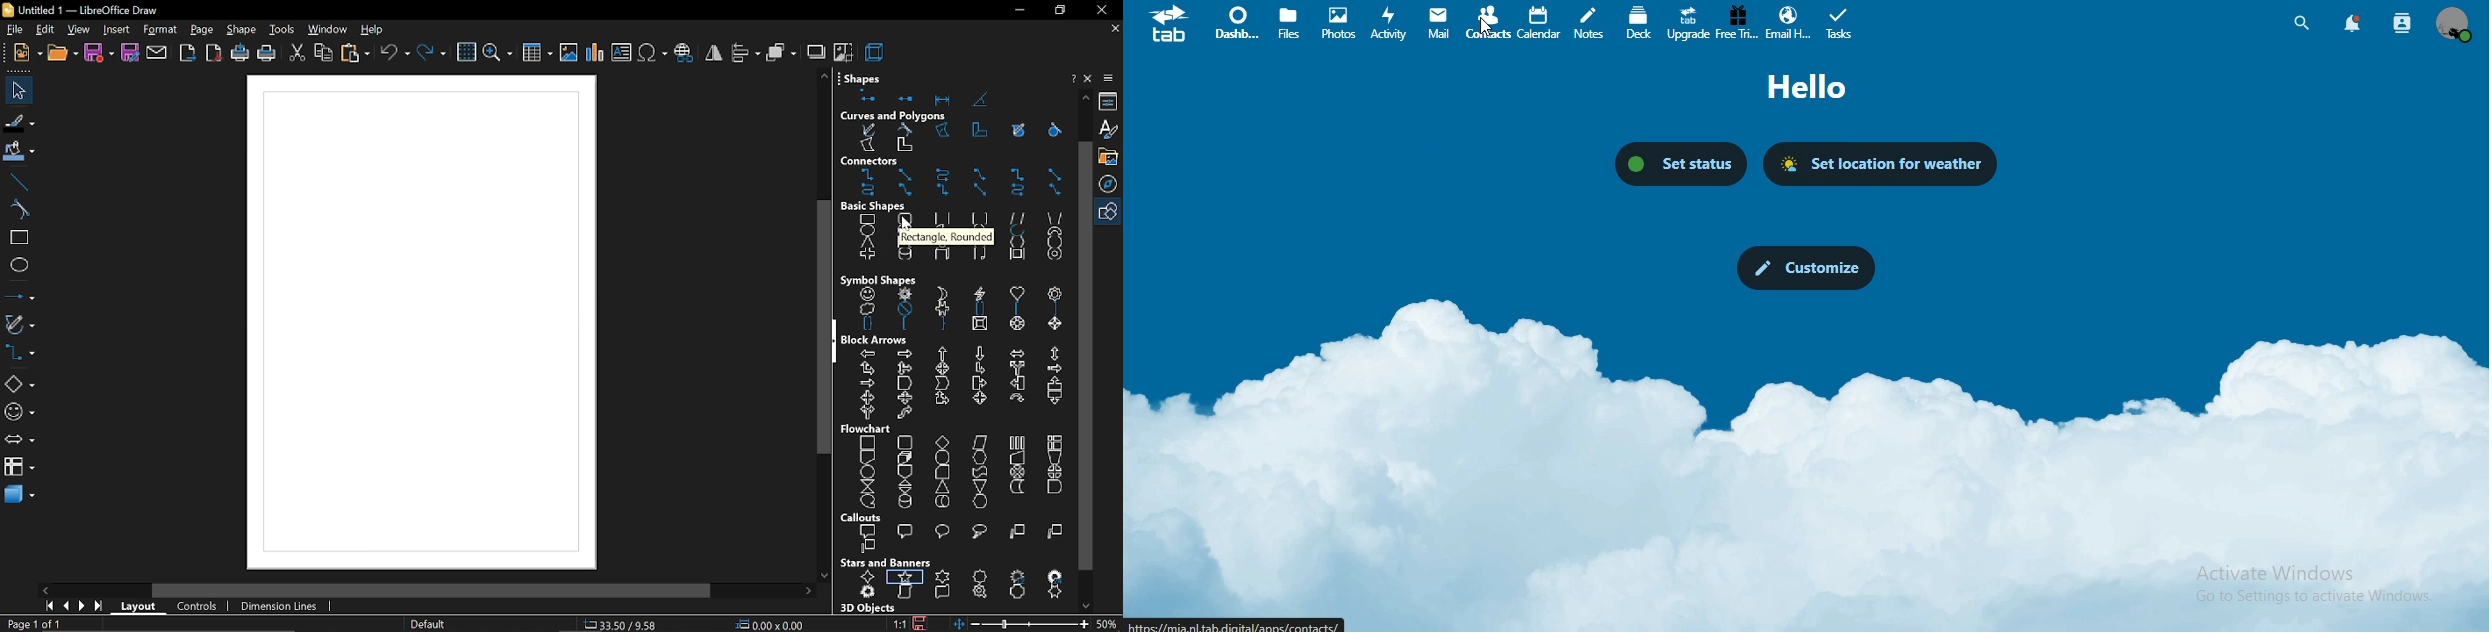 The image size is (2492, 644). I want to click on copy, so click(324, 54).